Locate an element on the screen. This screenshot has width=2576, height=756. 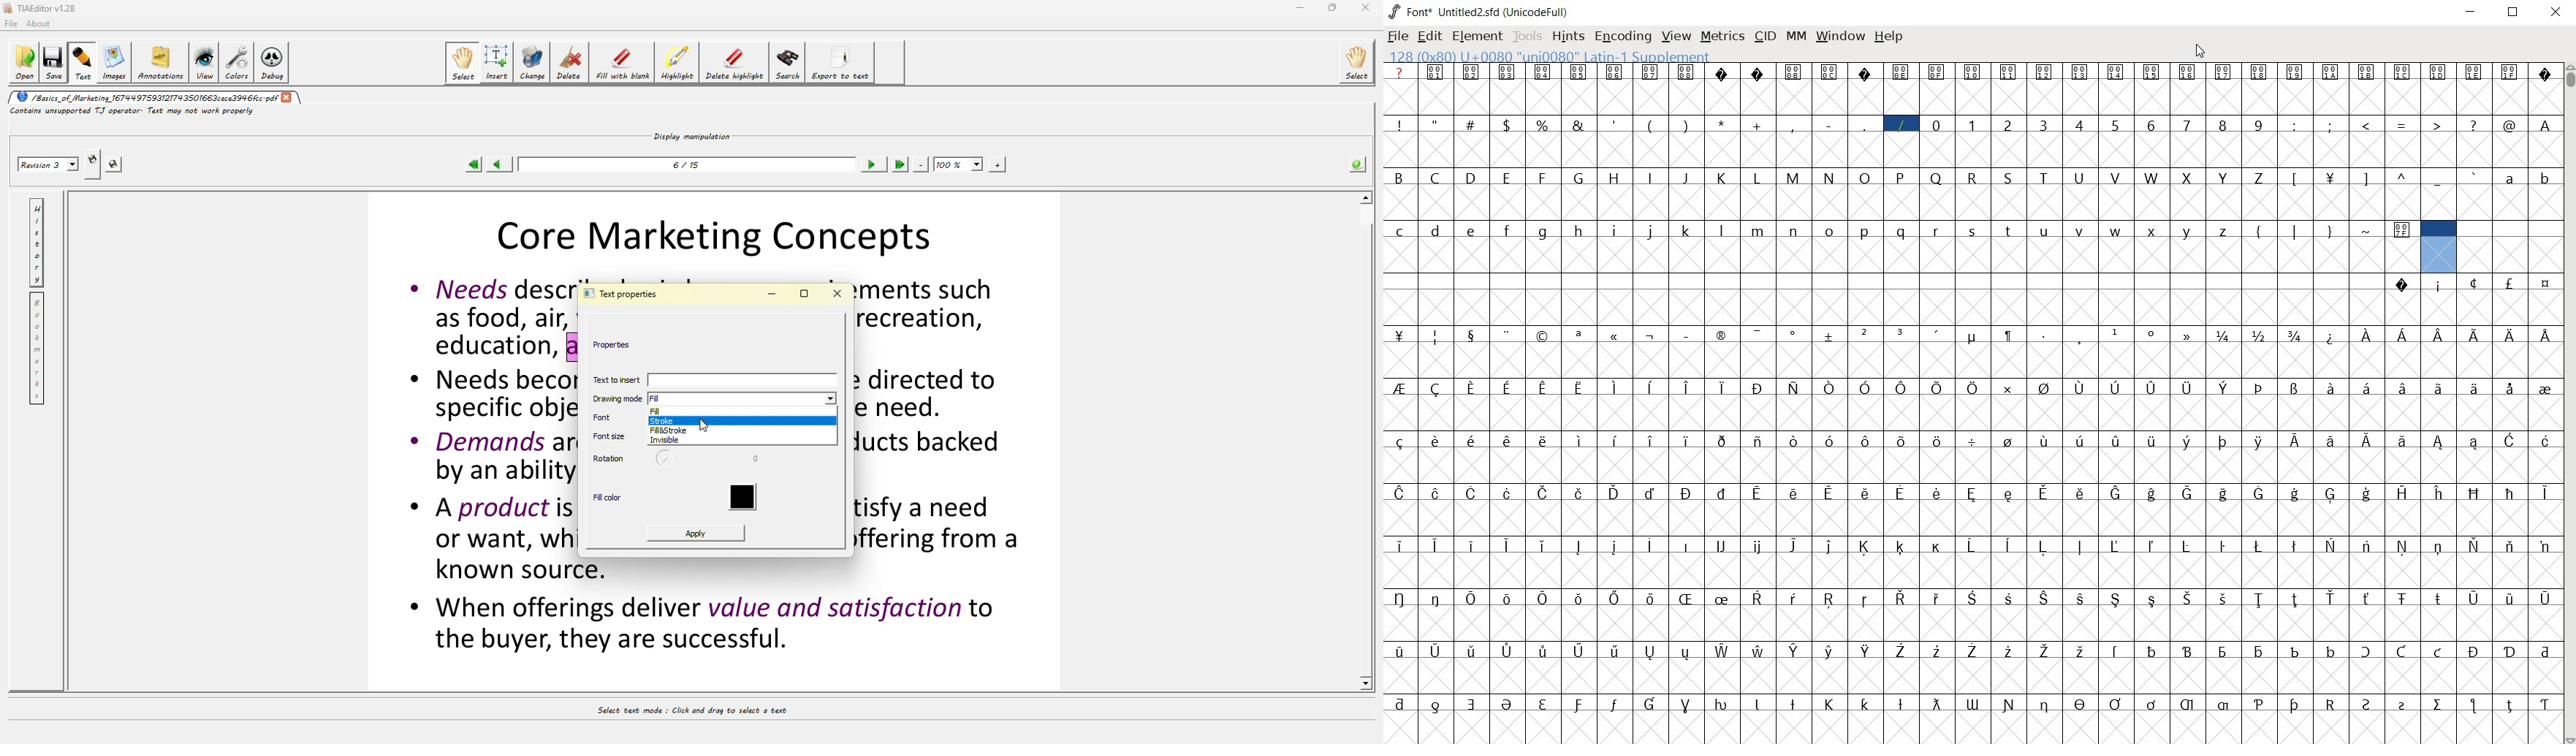
Symbol is located at coordinates (2080, 336).